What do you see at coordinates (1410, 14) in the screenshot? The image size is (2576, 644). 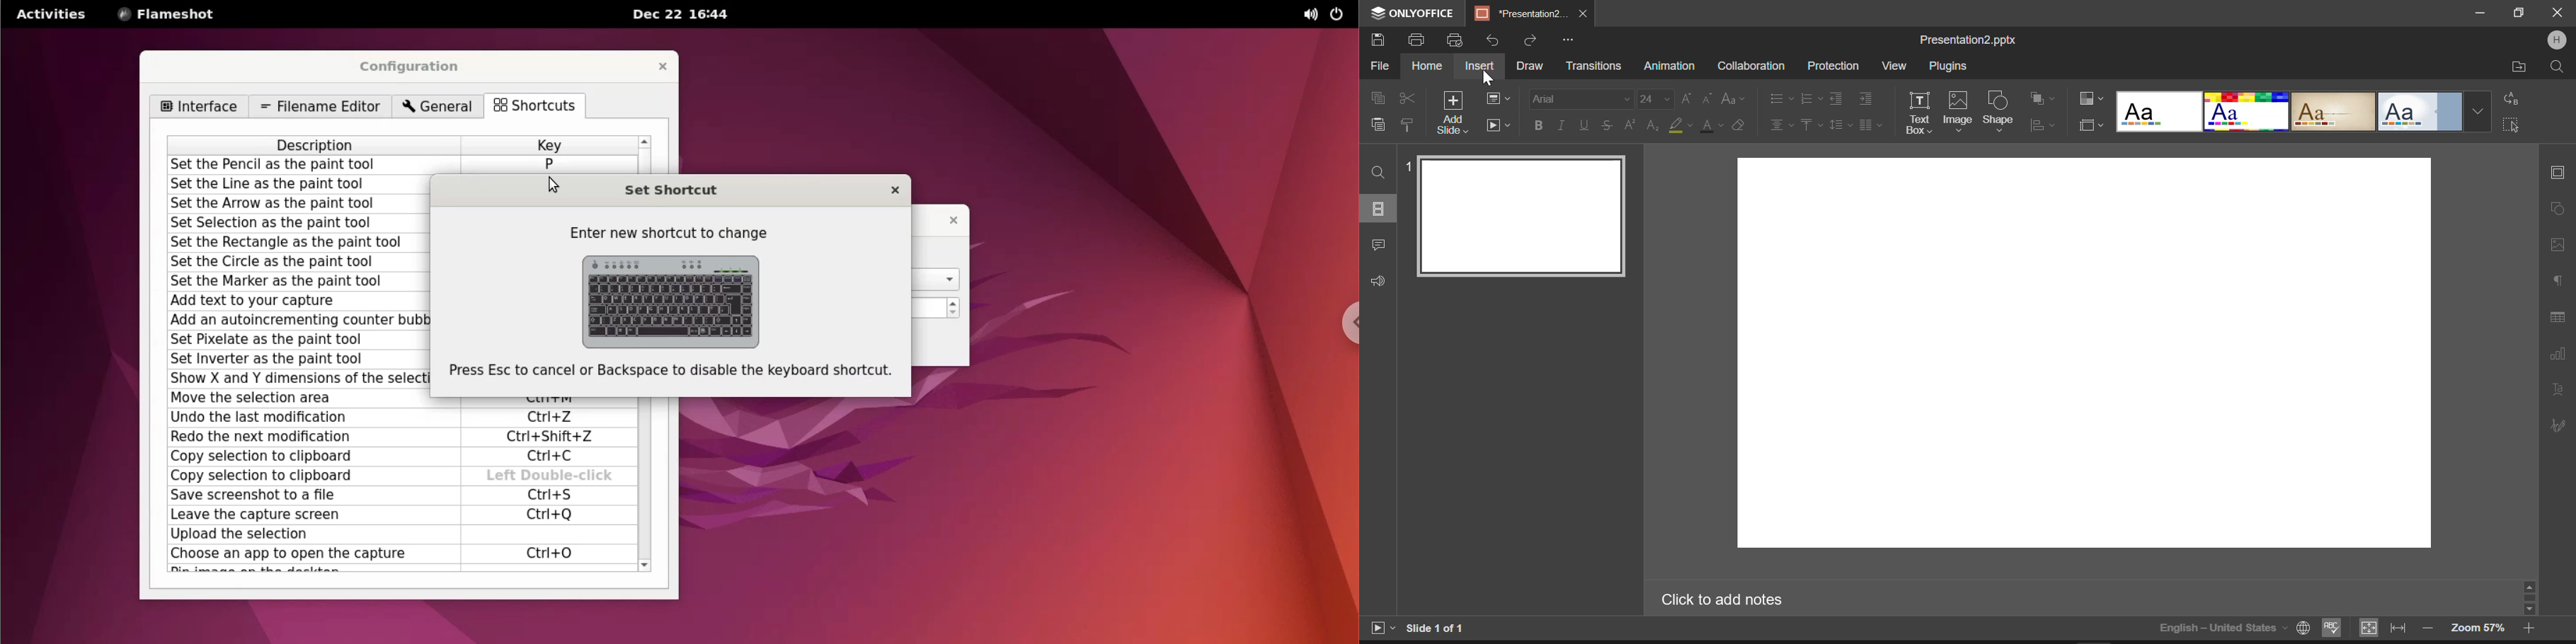 I see `ONLYOFFICE` at bounding box center [1410, 14].